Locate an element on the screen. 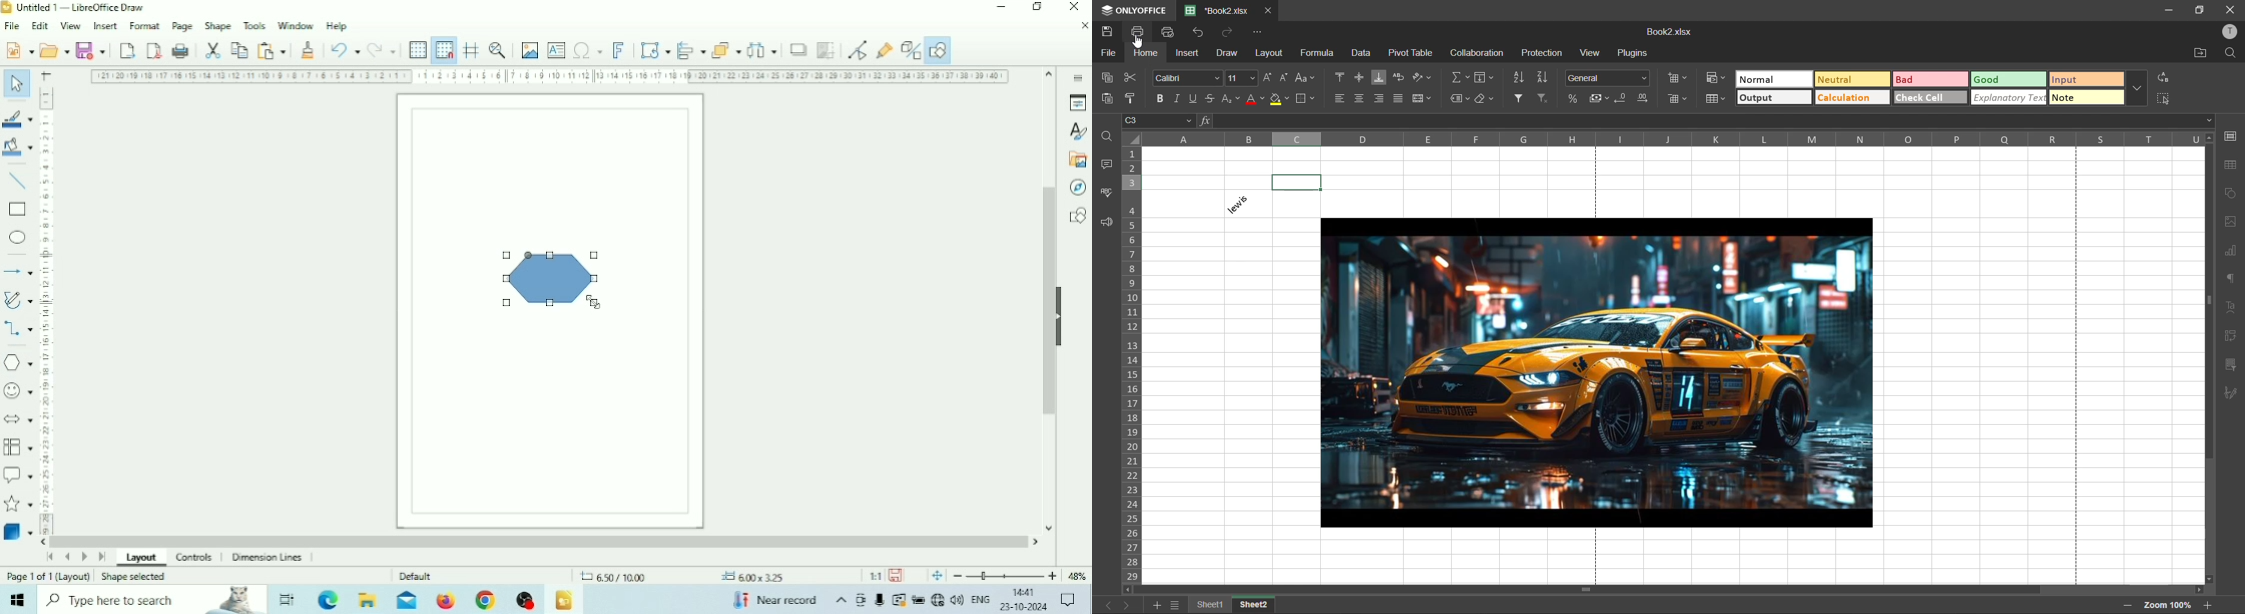  Stars and Banners is located at coordinates (19, 505).